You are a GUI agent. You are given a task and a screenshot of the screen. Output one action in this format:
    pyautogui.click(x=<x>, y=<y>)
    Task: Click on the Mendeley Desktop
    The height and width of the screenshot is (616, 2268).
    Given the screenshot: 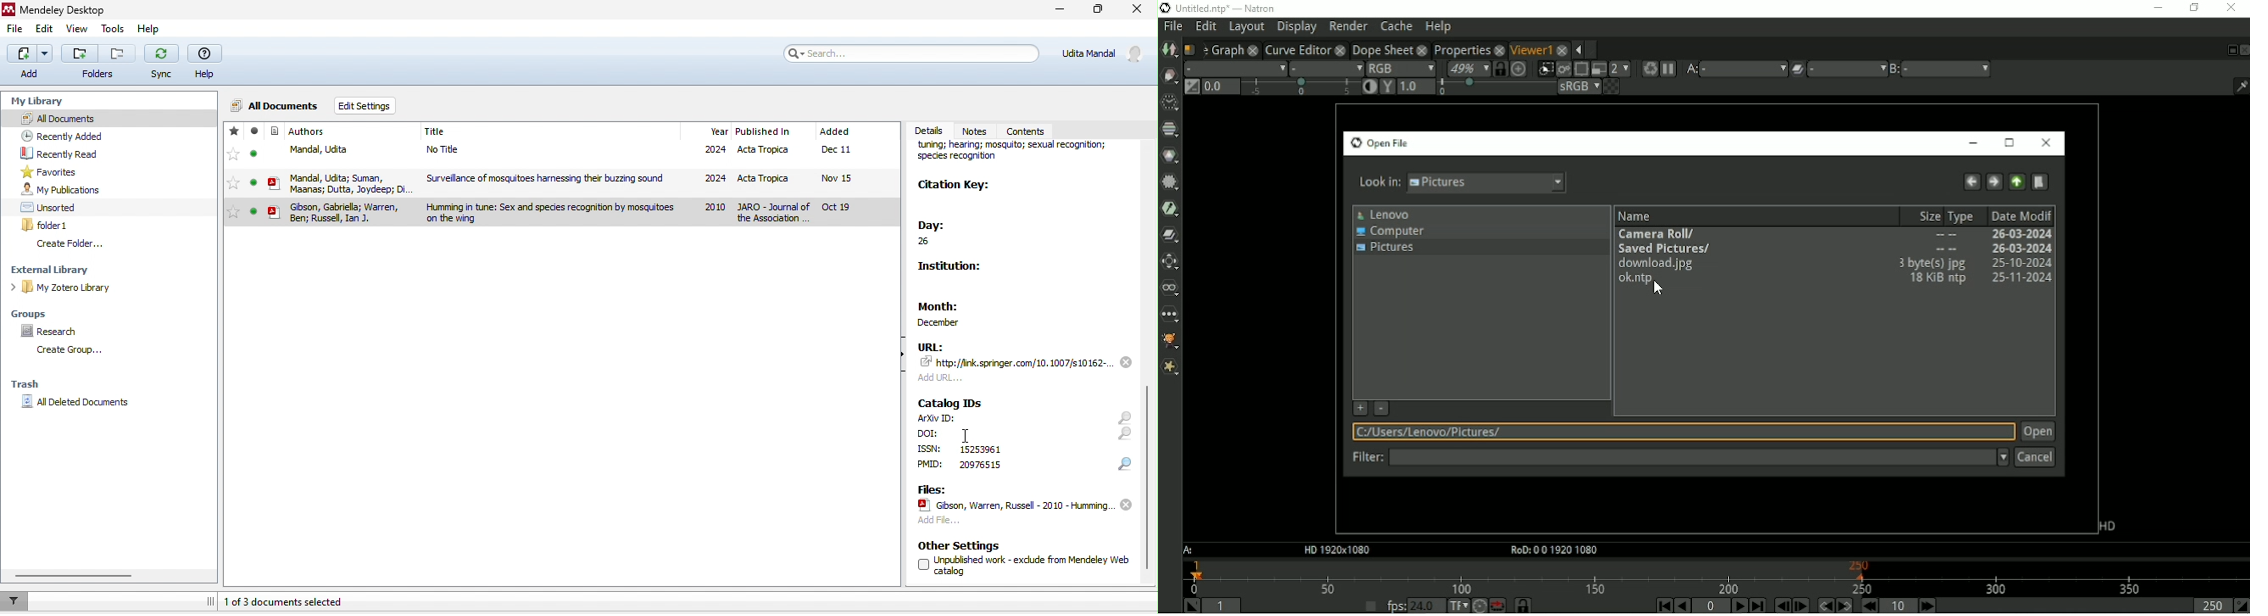 What is the action you would take?
    pyautogui.click(x=70, y=11)
    